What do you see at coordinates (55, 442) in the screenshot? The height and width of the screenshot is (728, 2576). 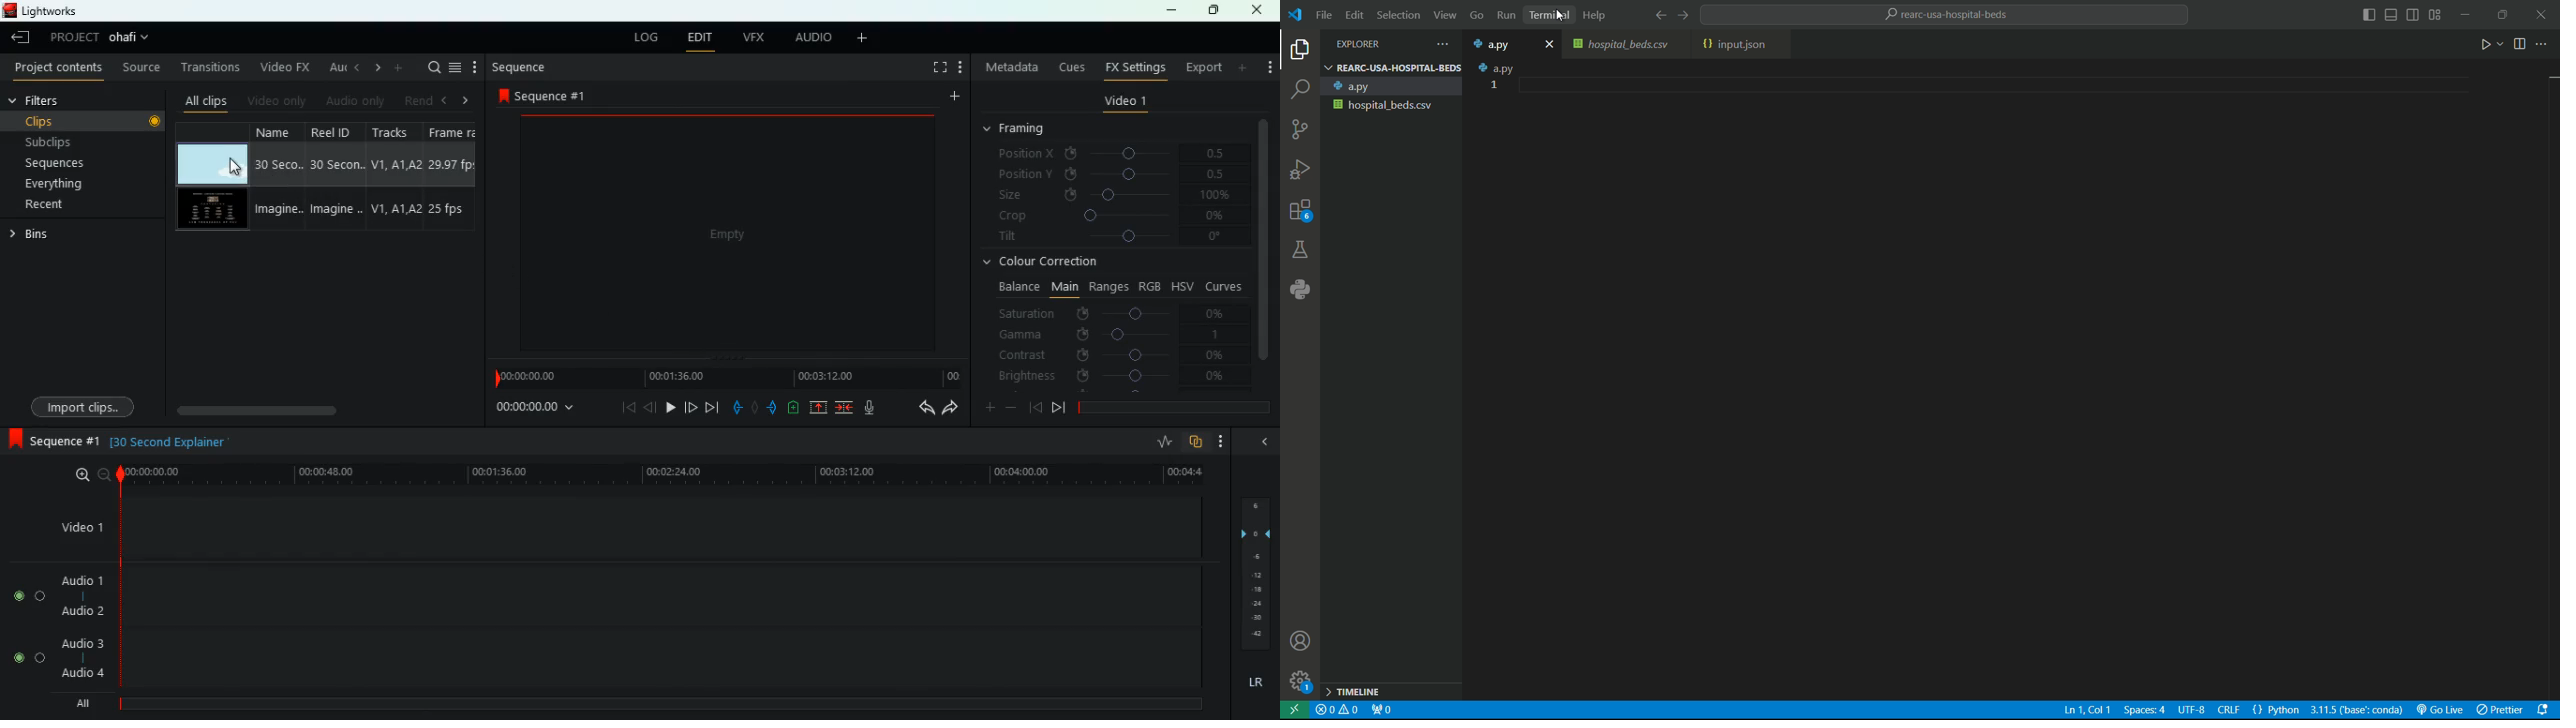 I see `sequence` at bounding box center [55, 442].